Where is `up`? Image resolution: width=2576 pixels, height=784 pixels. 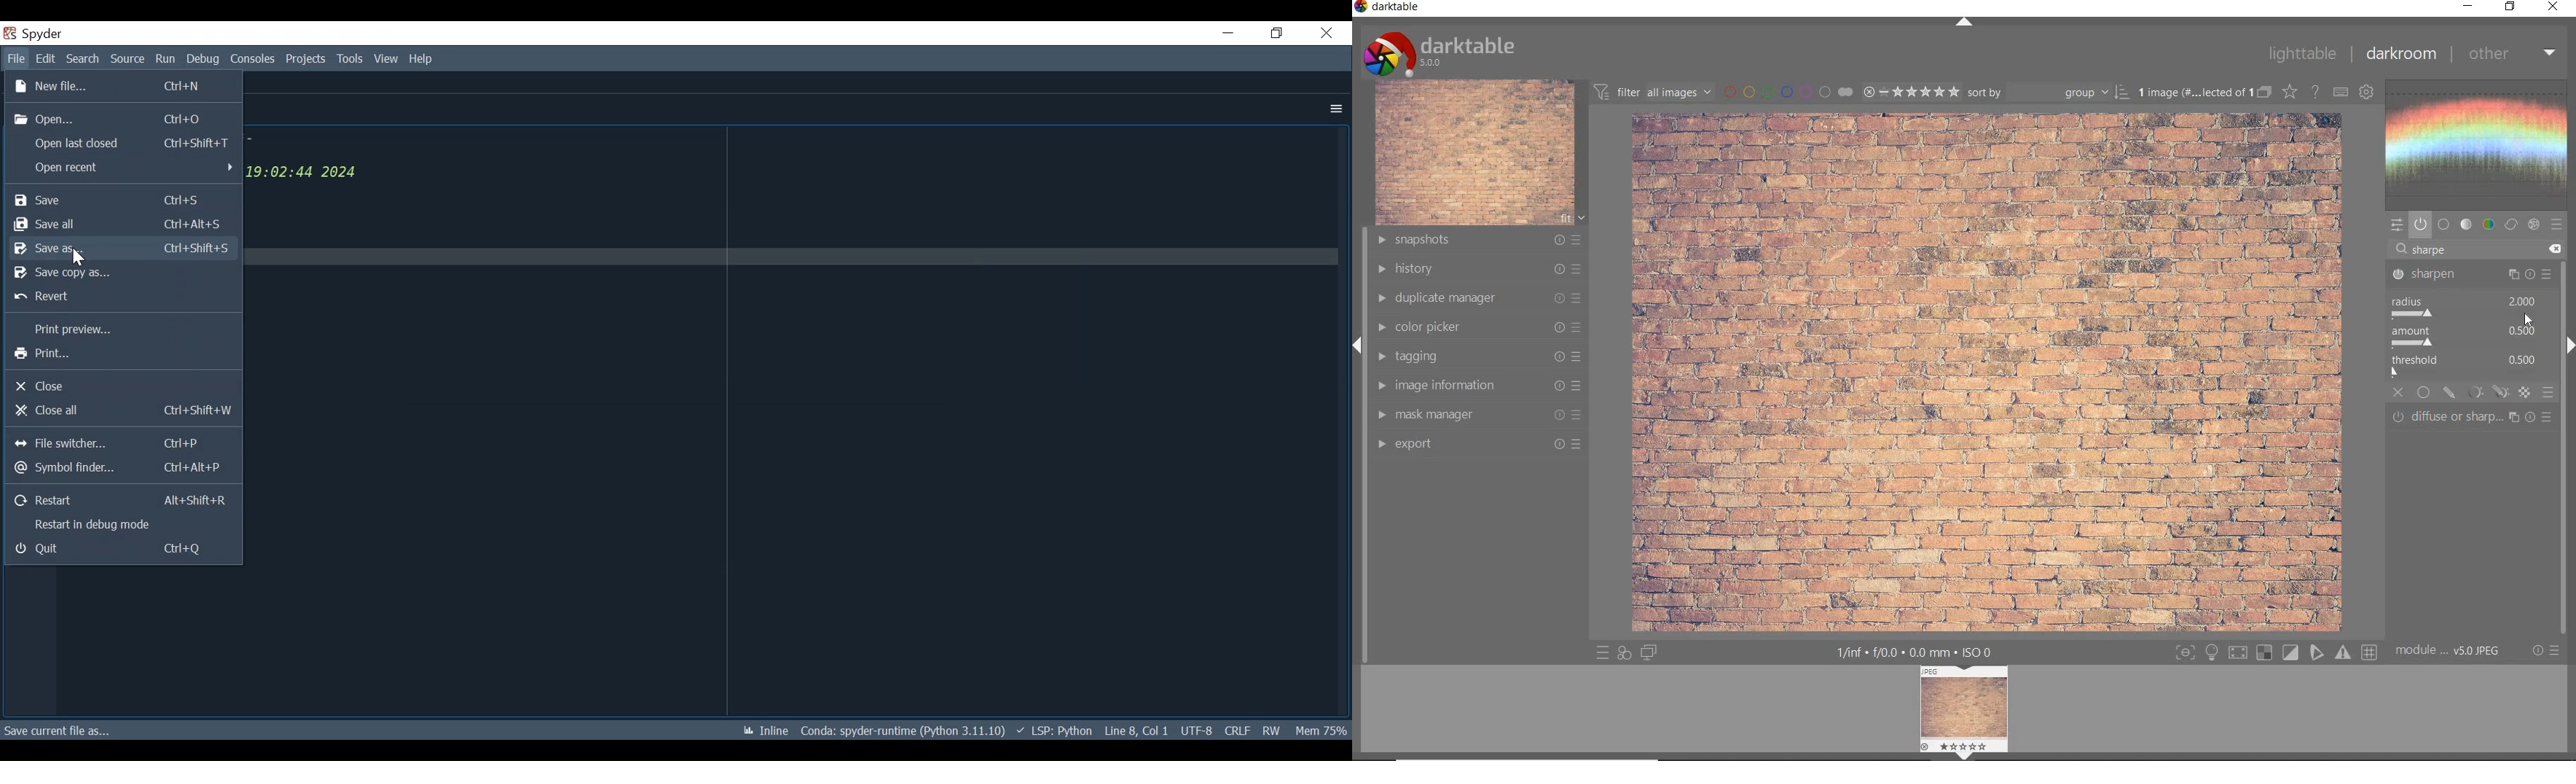
up is located at coordinates (1966, 23).